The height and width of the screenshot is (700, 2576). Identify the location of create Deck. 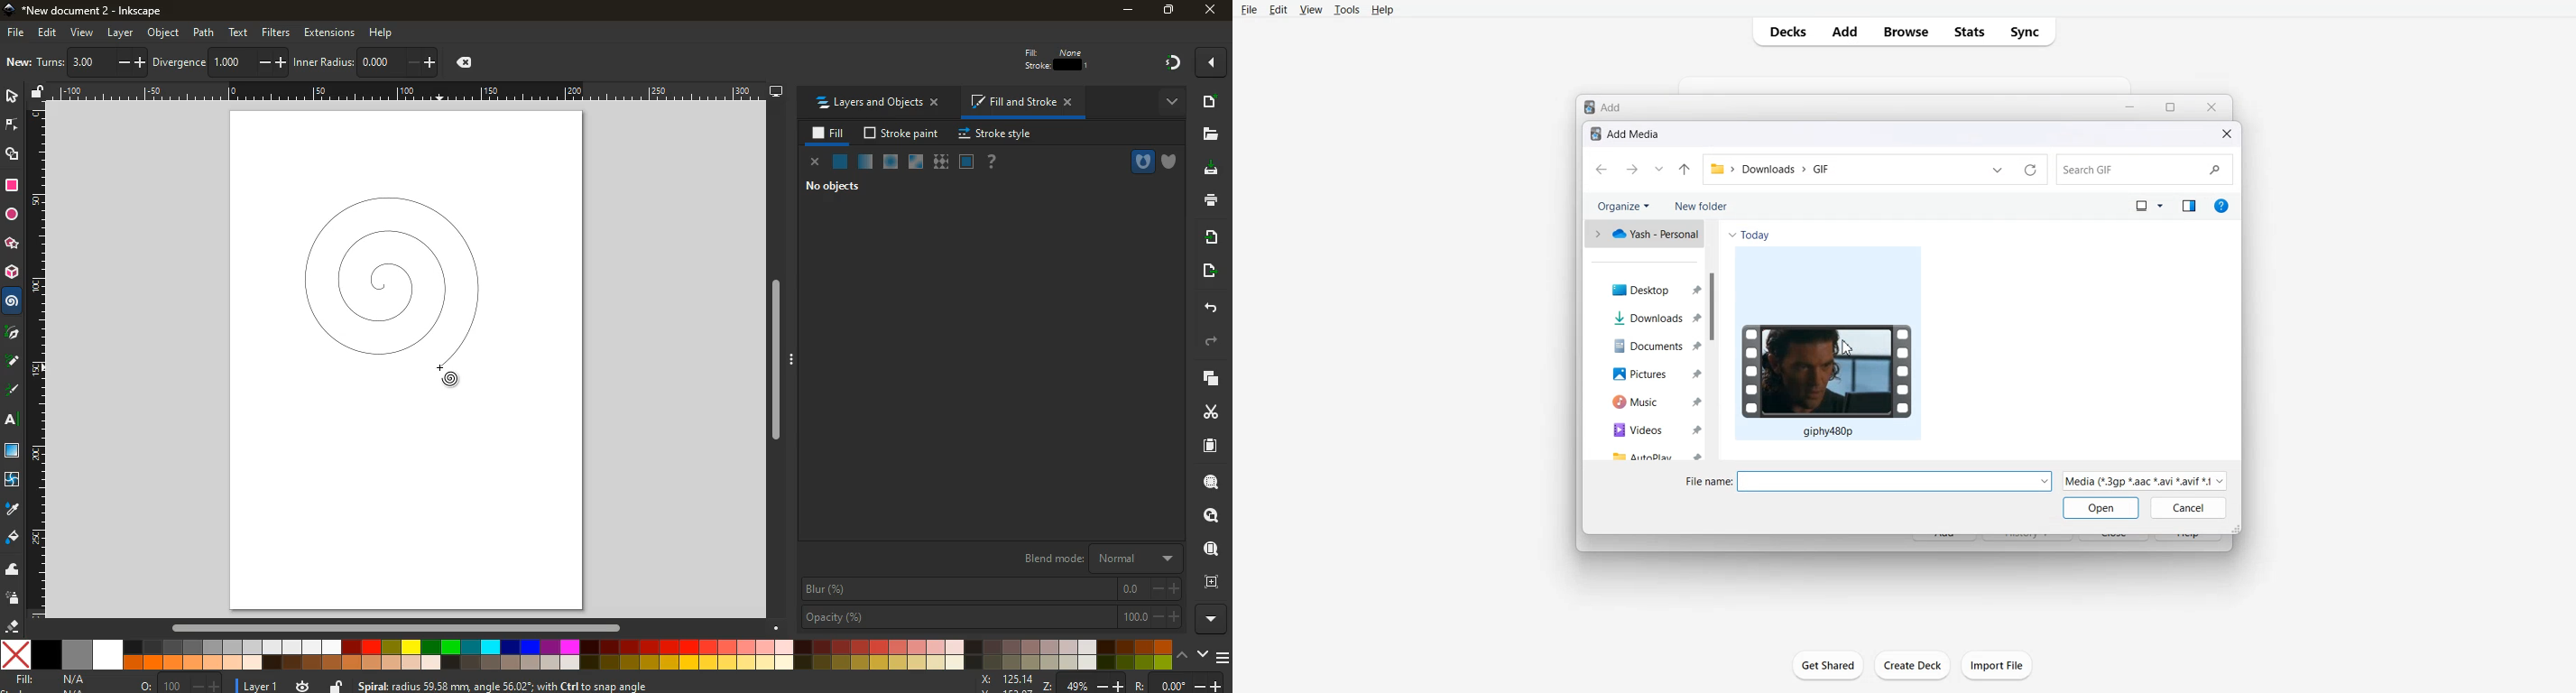
(1913, 664).